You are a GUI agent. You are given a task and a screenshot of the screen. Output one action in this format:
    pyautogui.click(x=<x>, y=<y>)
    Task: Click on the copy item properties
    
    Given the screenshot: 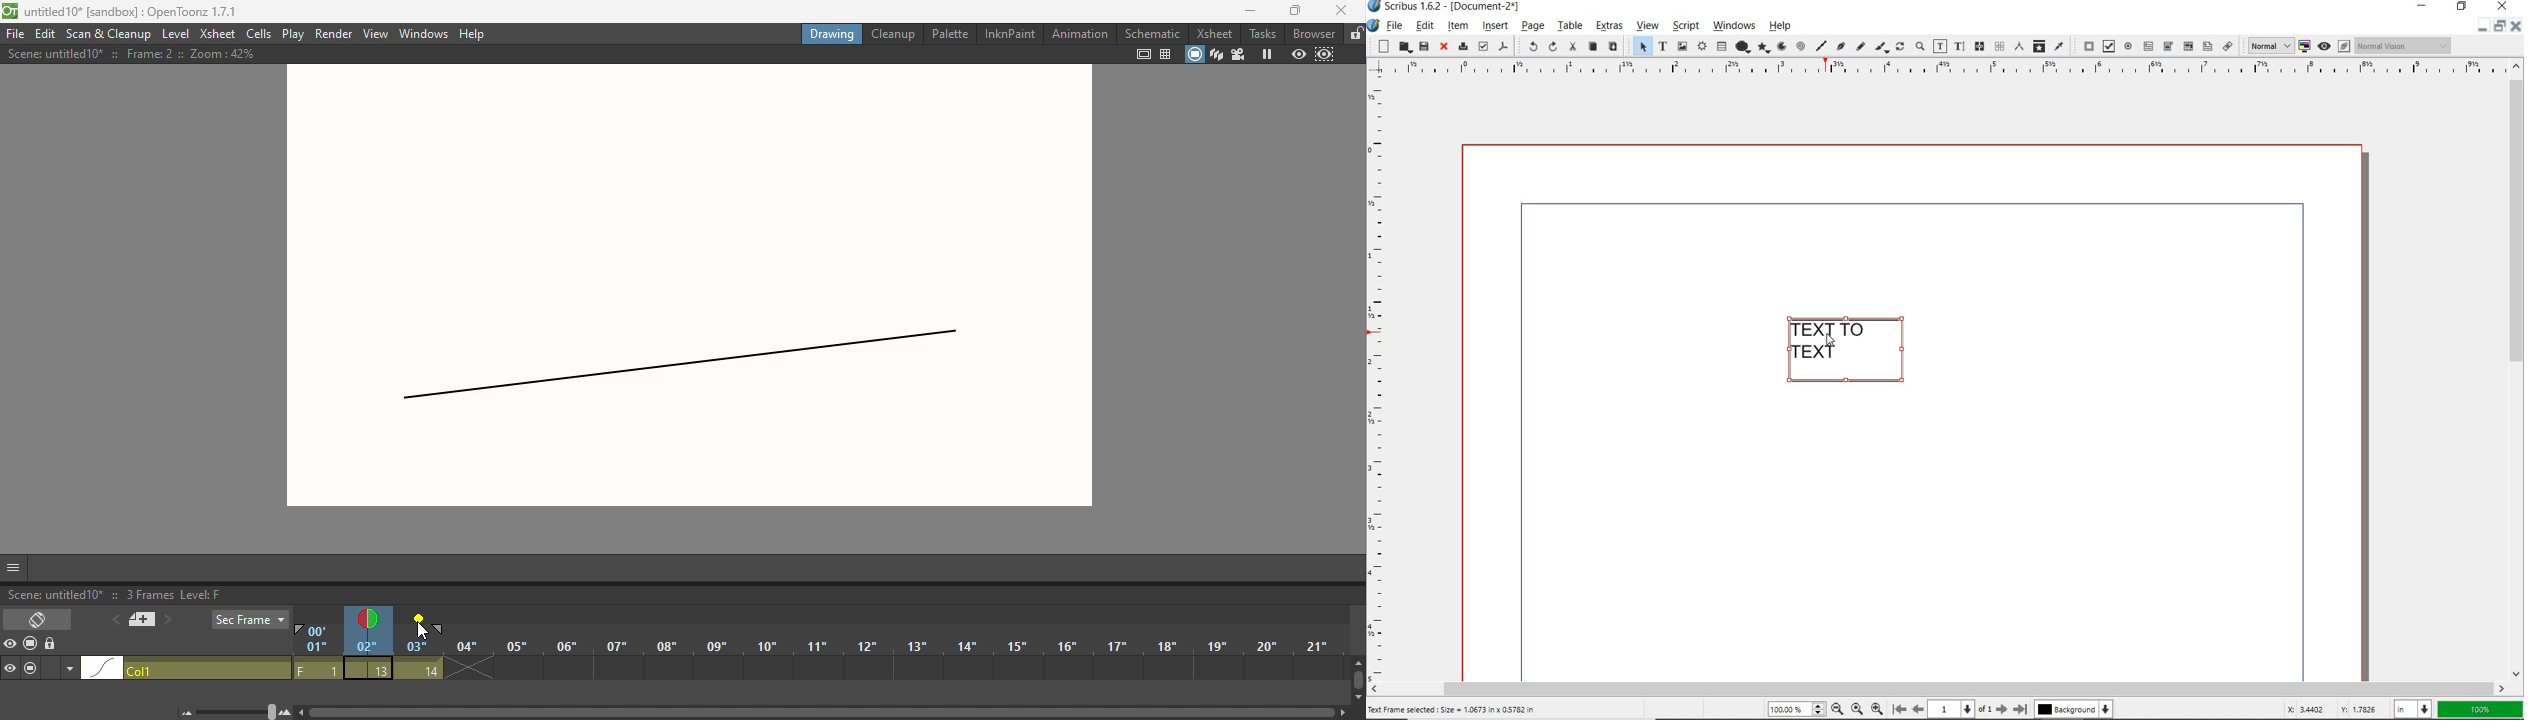 What is the action you would take?
    pyautogui.click(x=2040, y=46)
    